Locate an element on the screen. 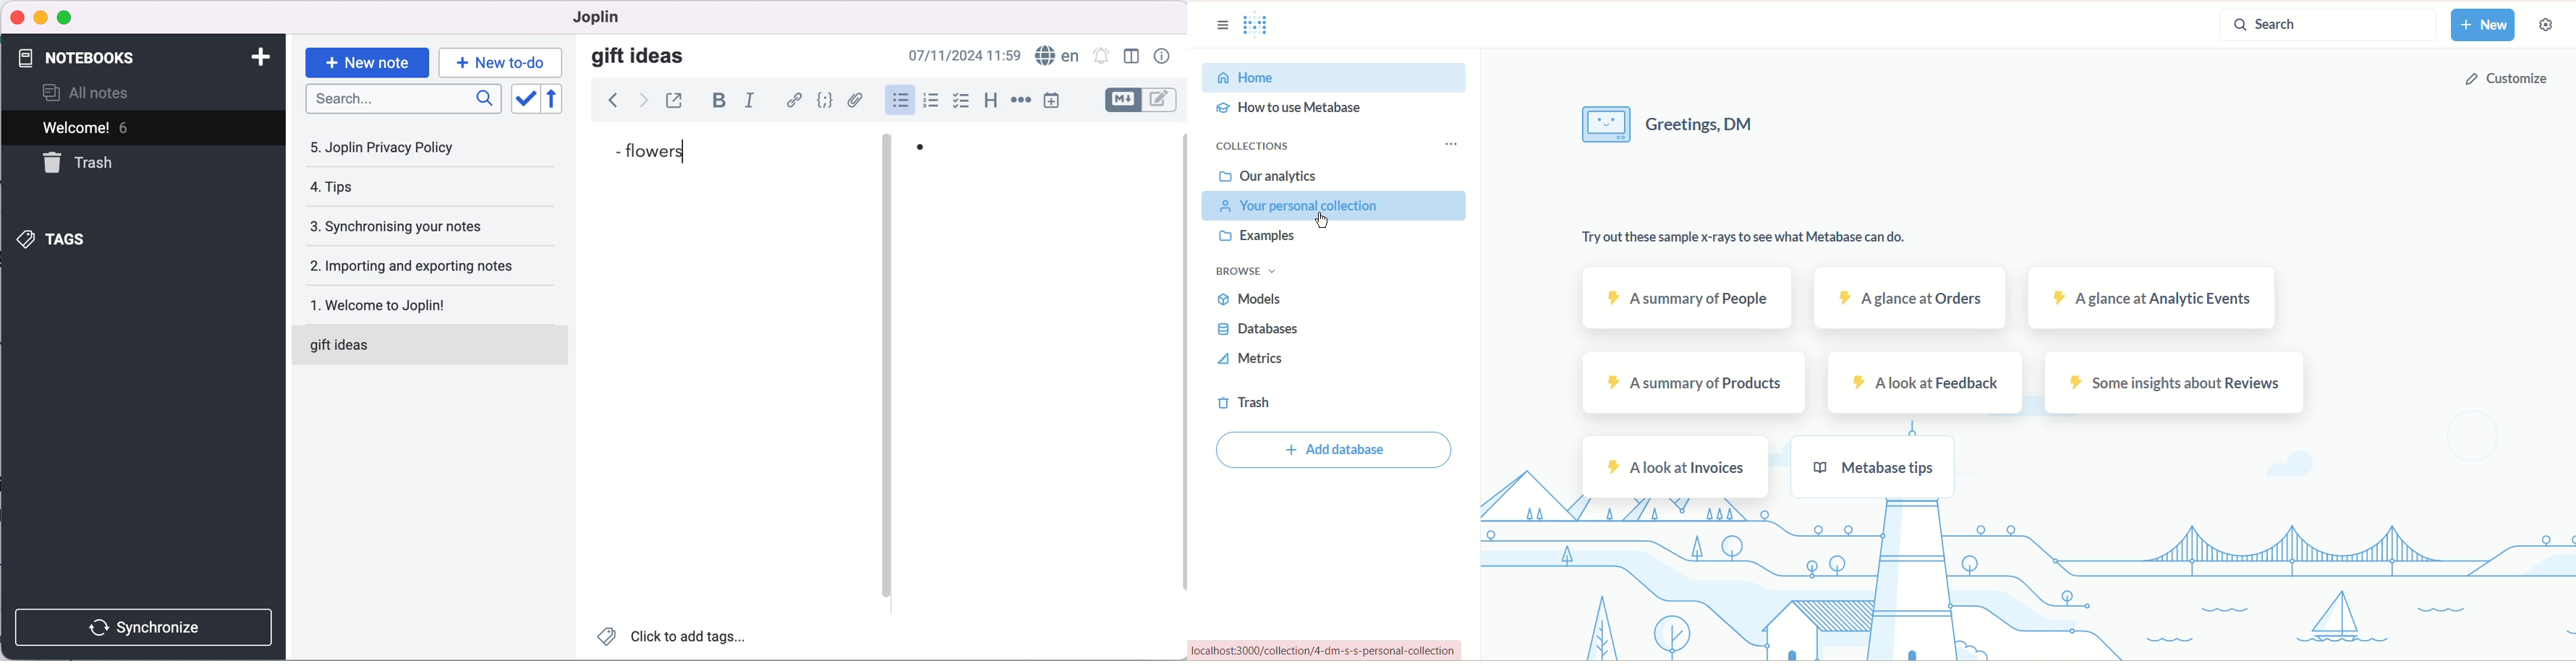 This screenshot has height=672, width=2576. maximize is located at coordinates (70, 16).